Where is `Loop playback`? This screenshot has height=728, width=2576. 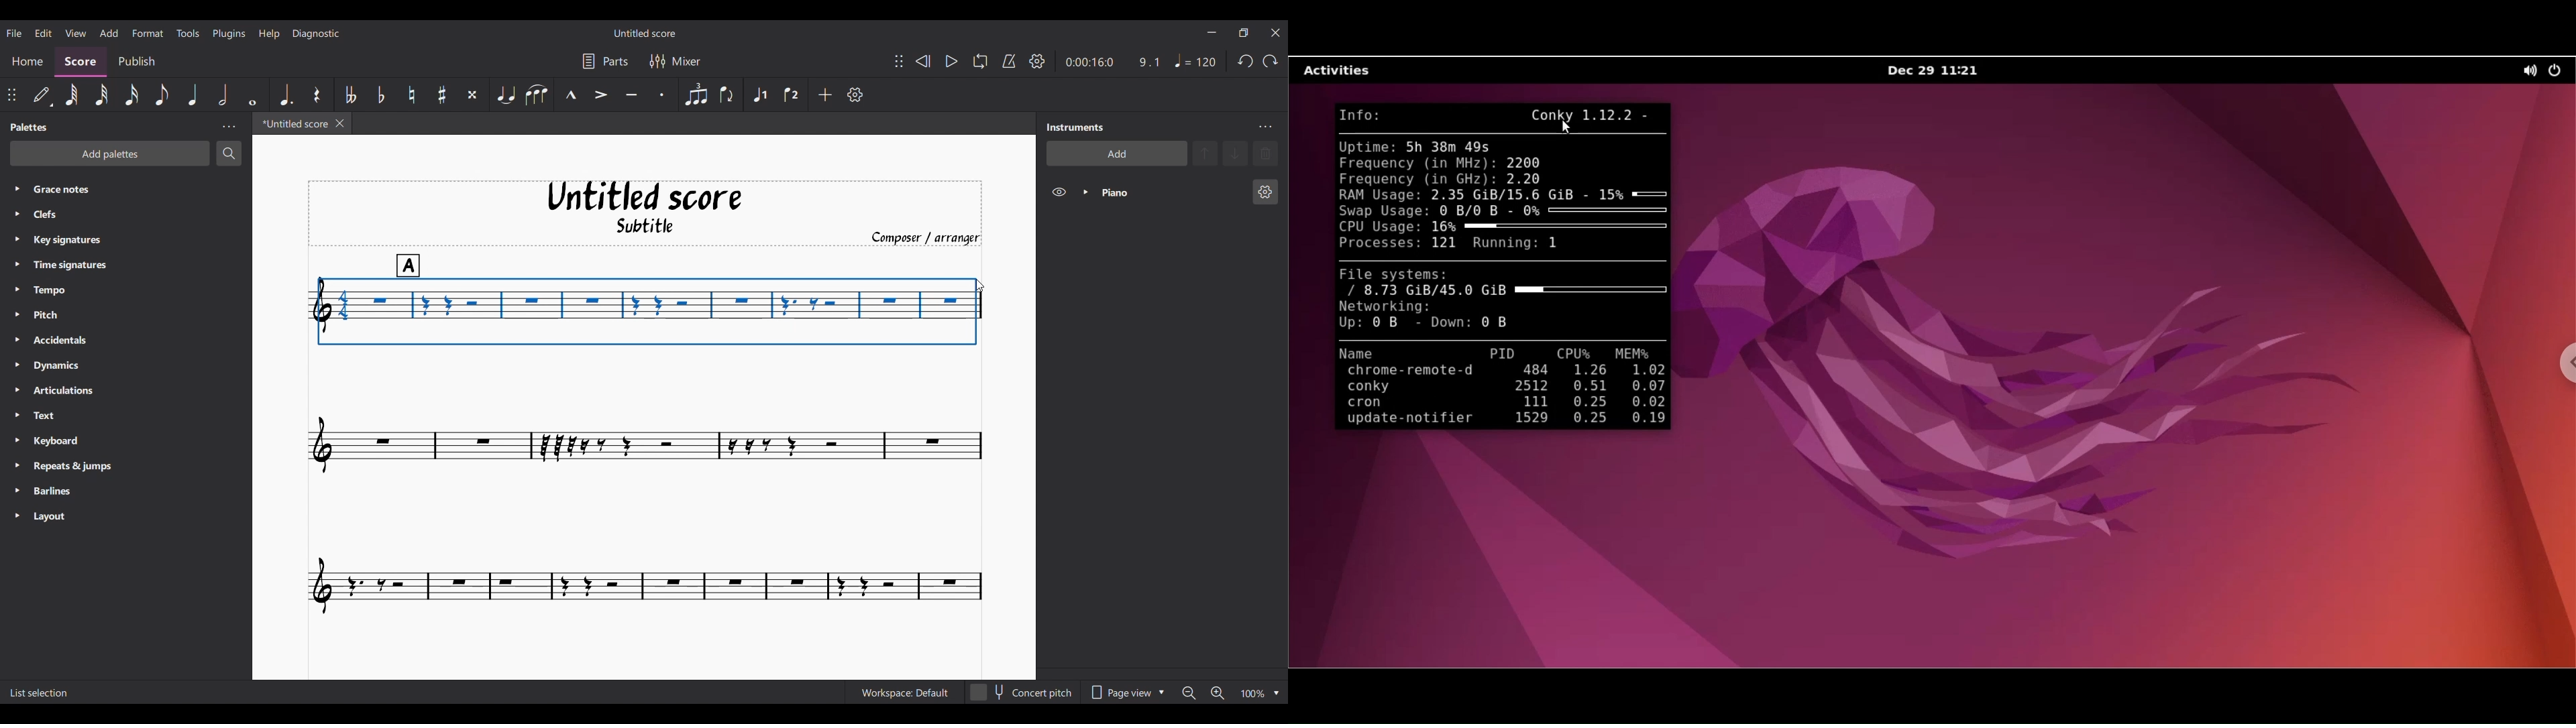 Loop playback is located at coordinates (980, 61).